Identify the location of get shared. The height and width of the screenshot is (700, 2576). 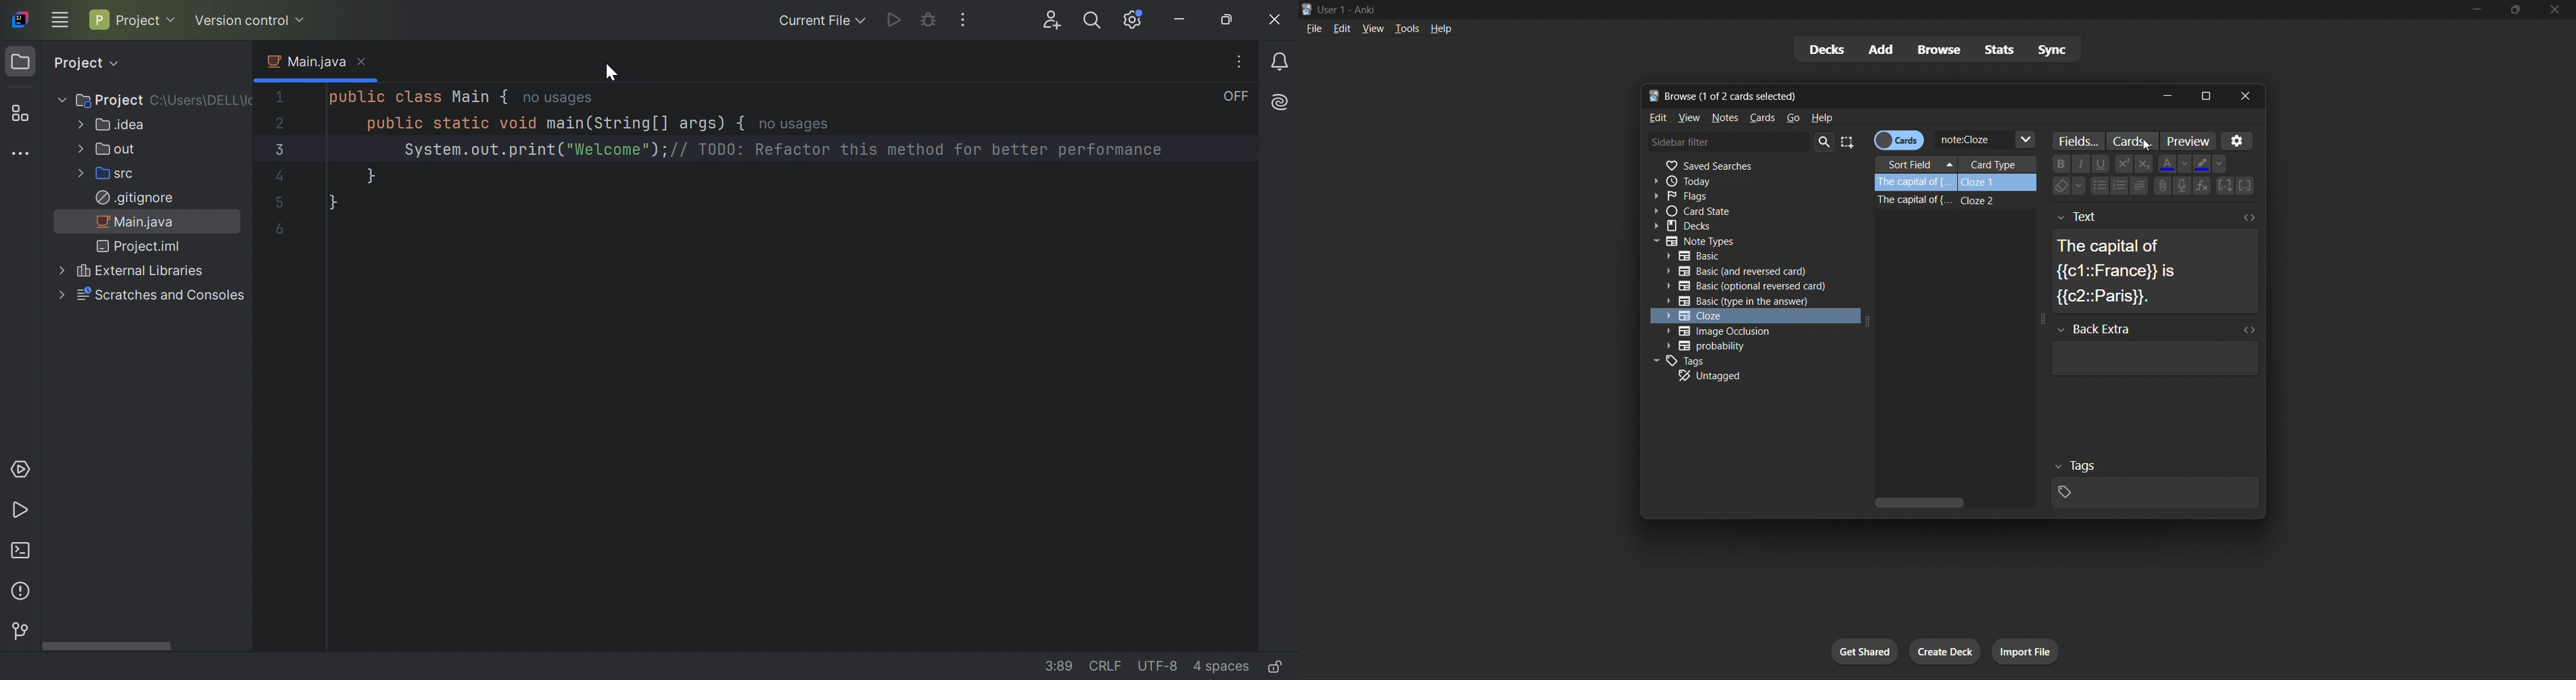
(1867, 651).